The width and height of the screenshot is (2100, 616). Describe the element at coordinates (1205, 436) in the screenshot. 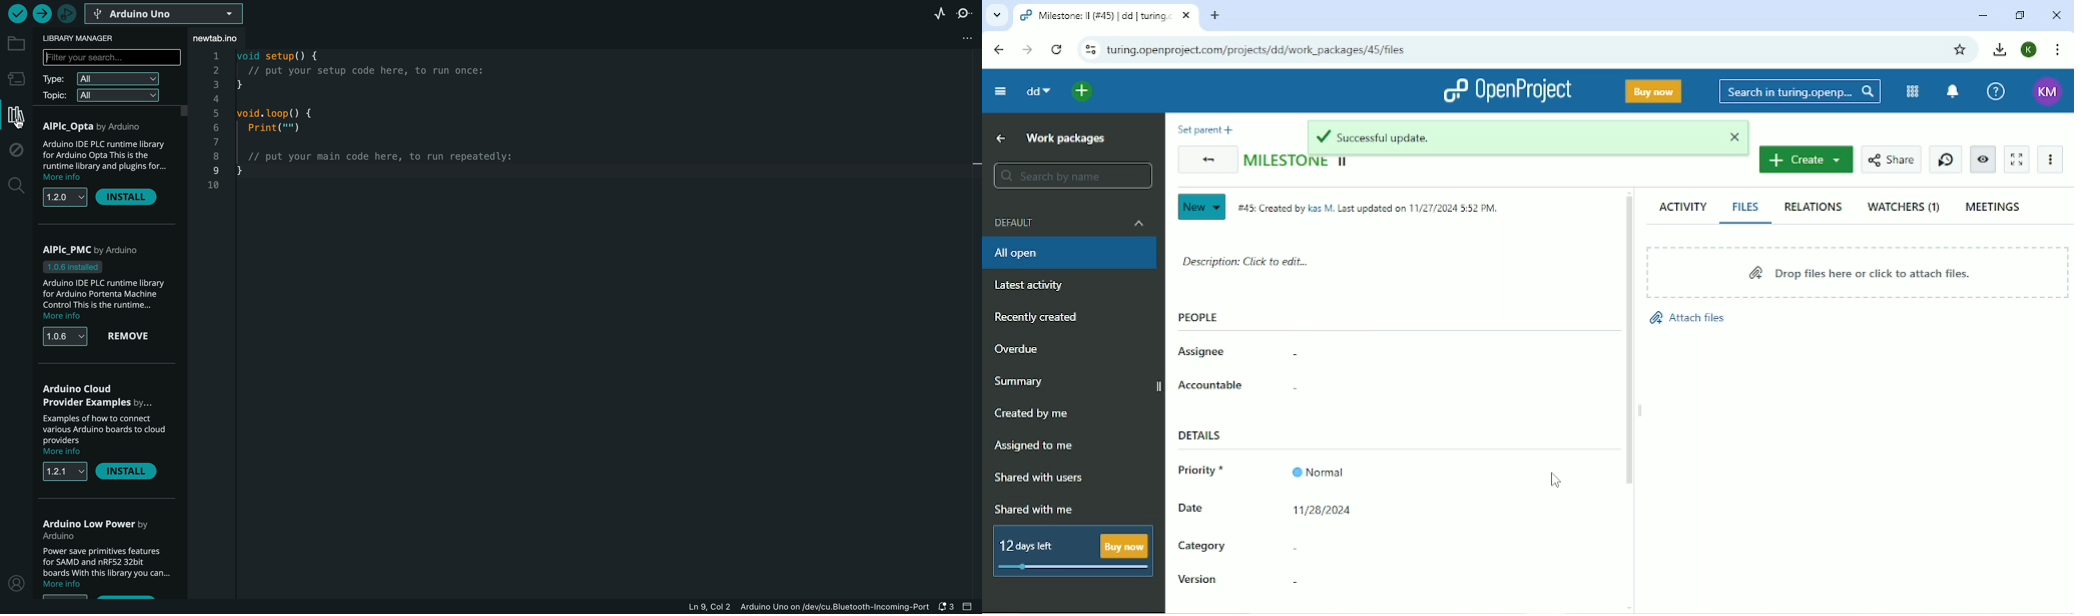

I see `Details` at that location.